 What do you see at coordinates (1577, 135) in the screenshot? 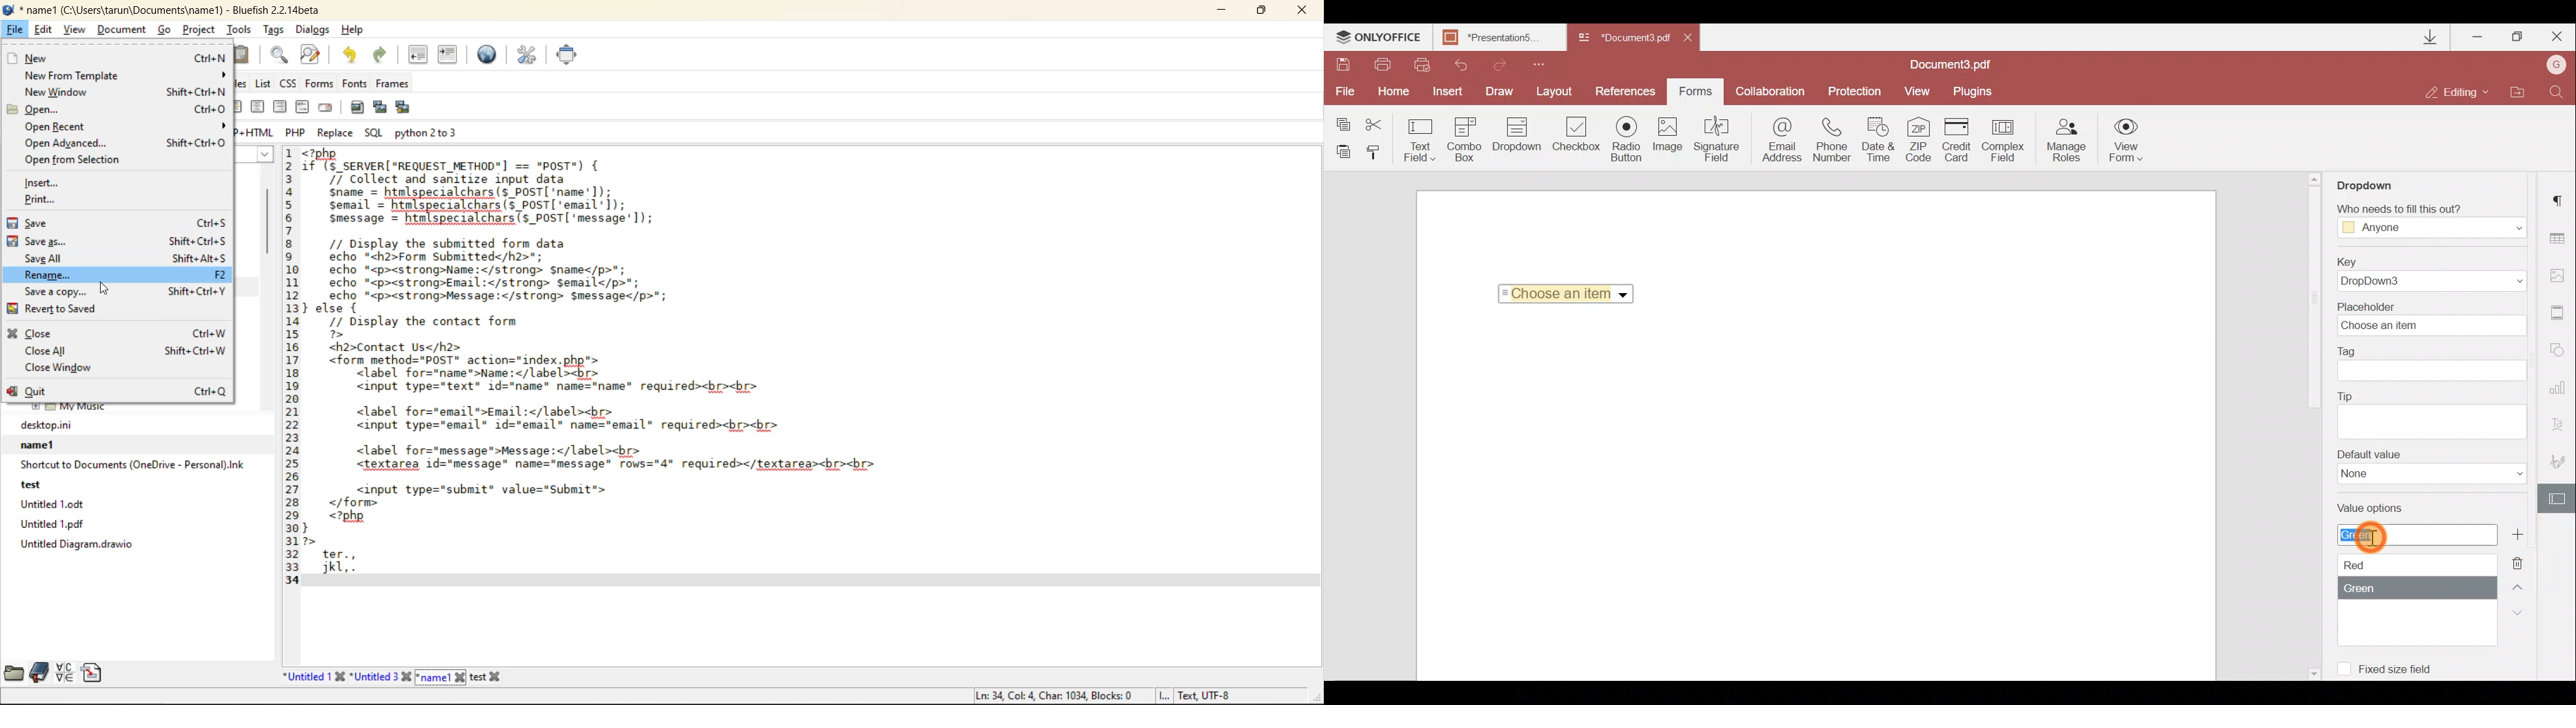
I see `Checkbox` at bounding box center [1577, 135].